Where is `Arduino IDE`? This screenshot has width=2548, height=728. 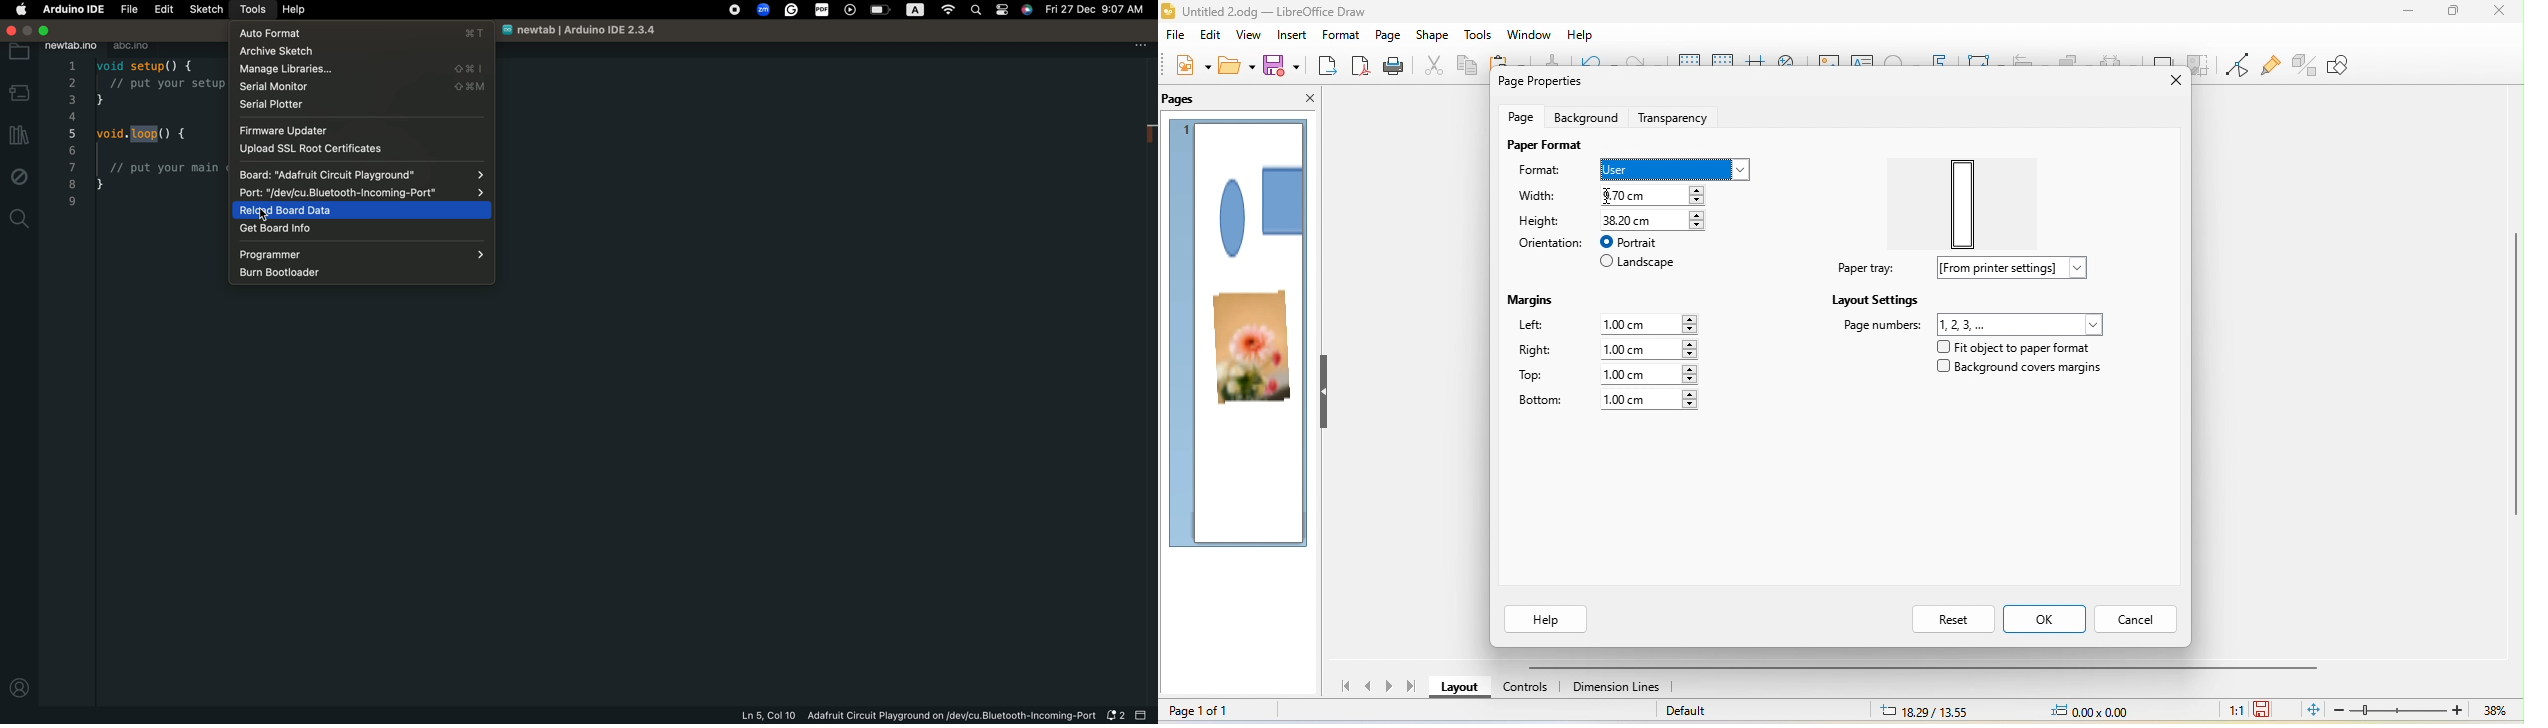 Arduino IDE is located at coordinates (71, 9).